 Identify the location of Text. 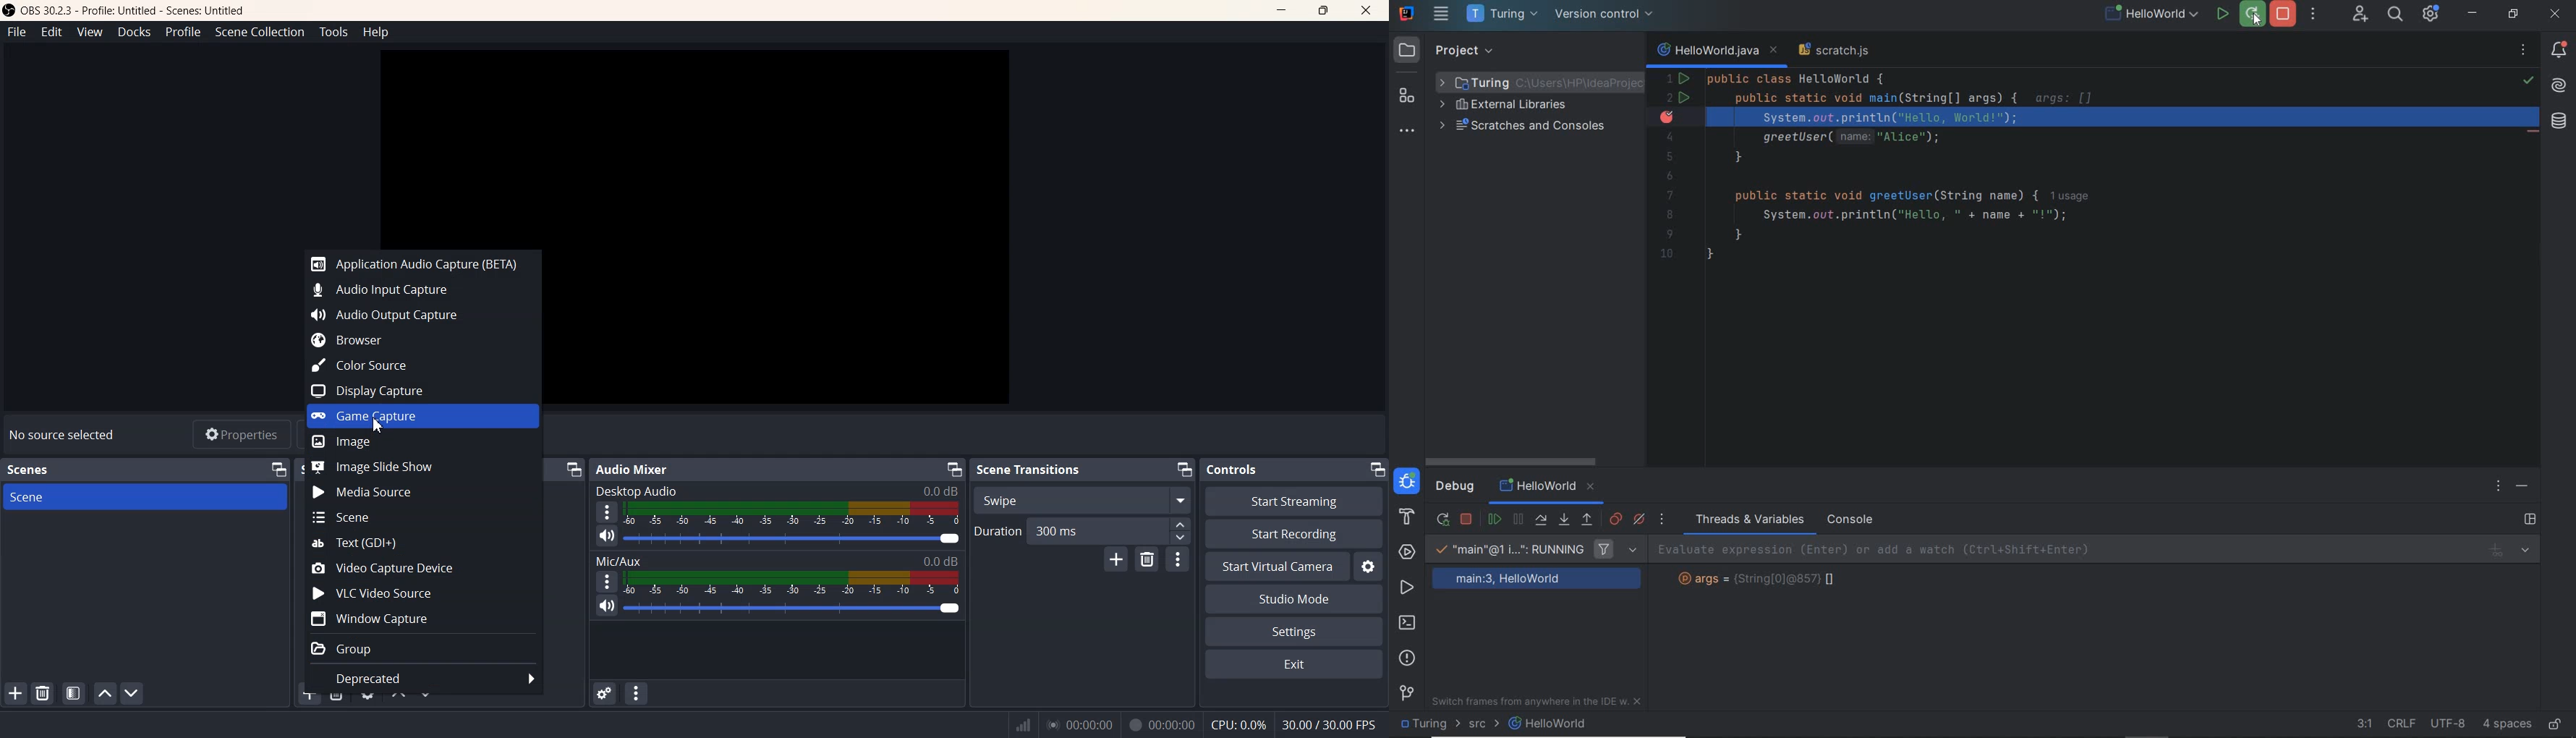
(1194, 724).